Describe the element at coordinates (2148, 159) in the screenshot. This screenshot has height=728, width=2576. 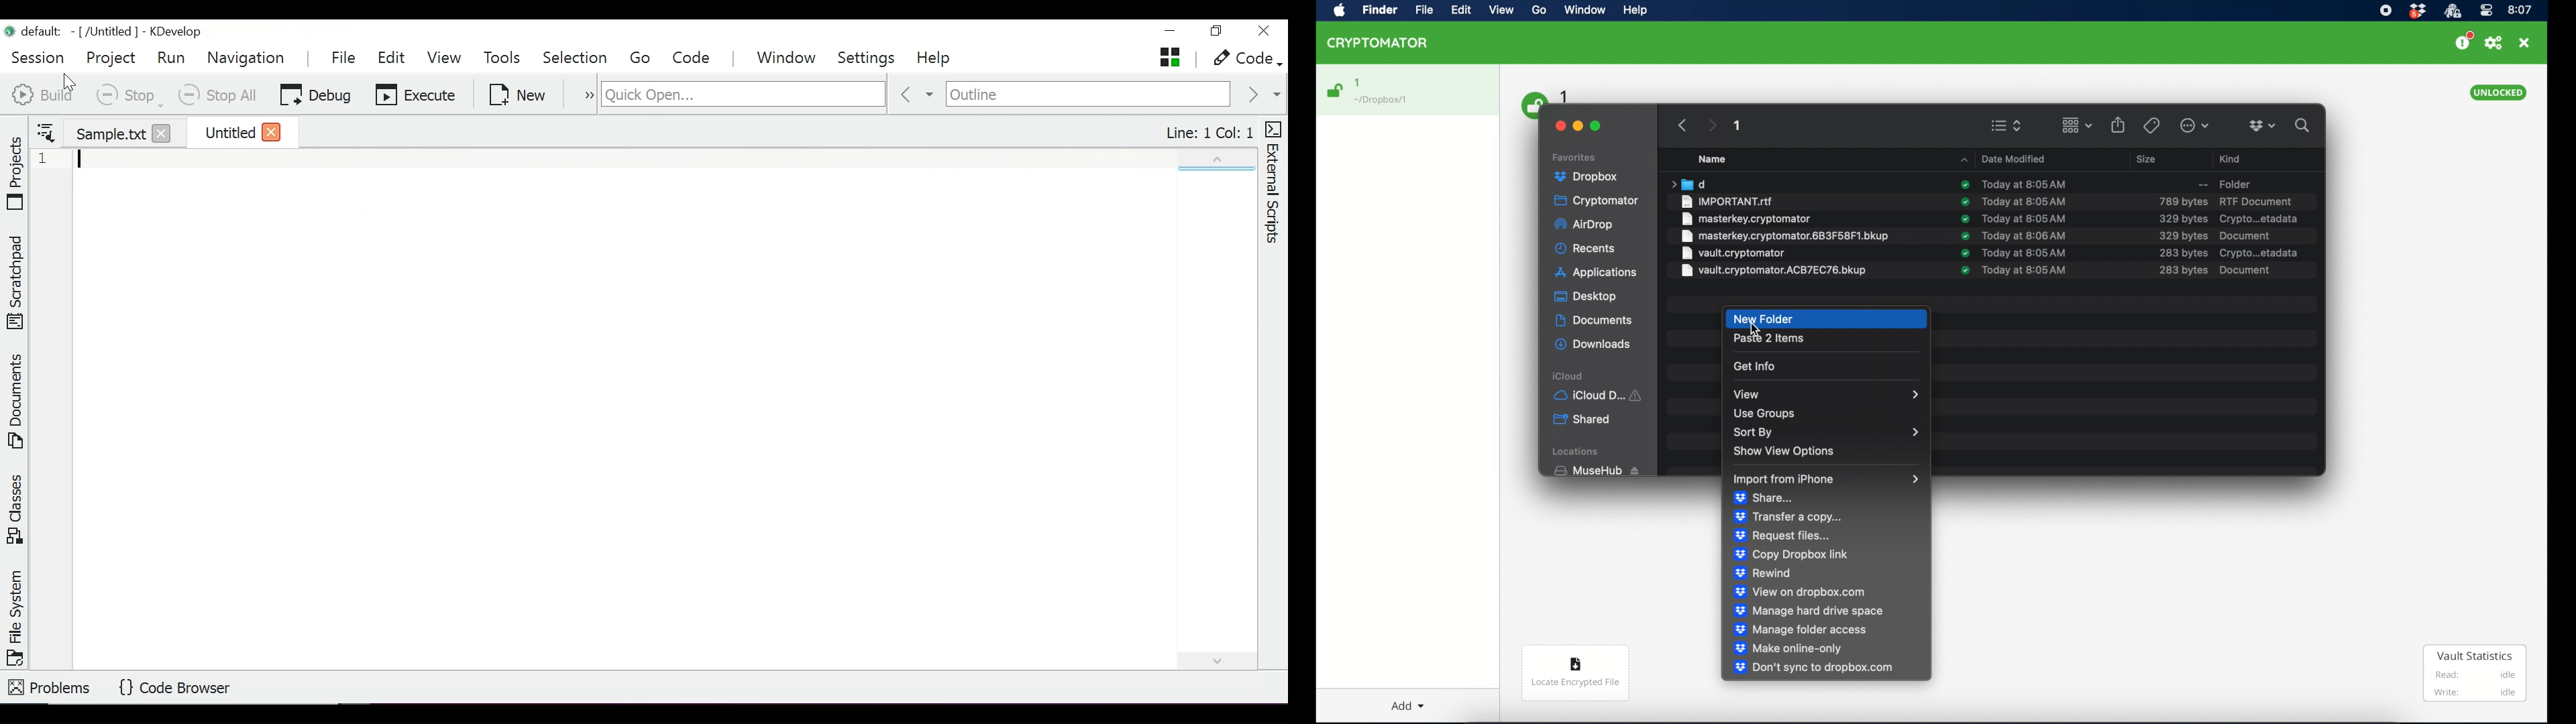
I see `size` at that location.